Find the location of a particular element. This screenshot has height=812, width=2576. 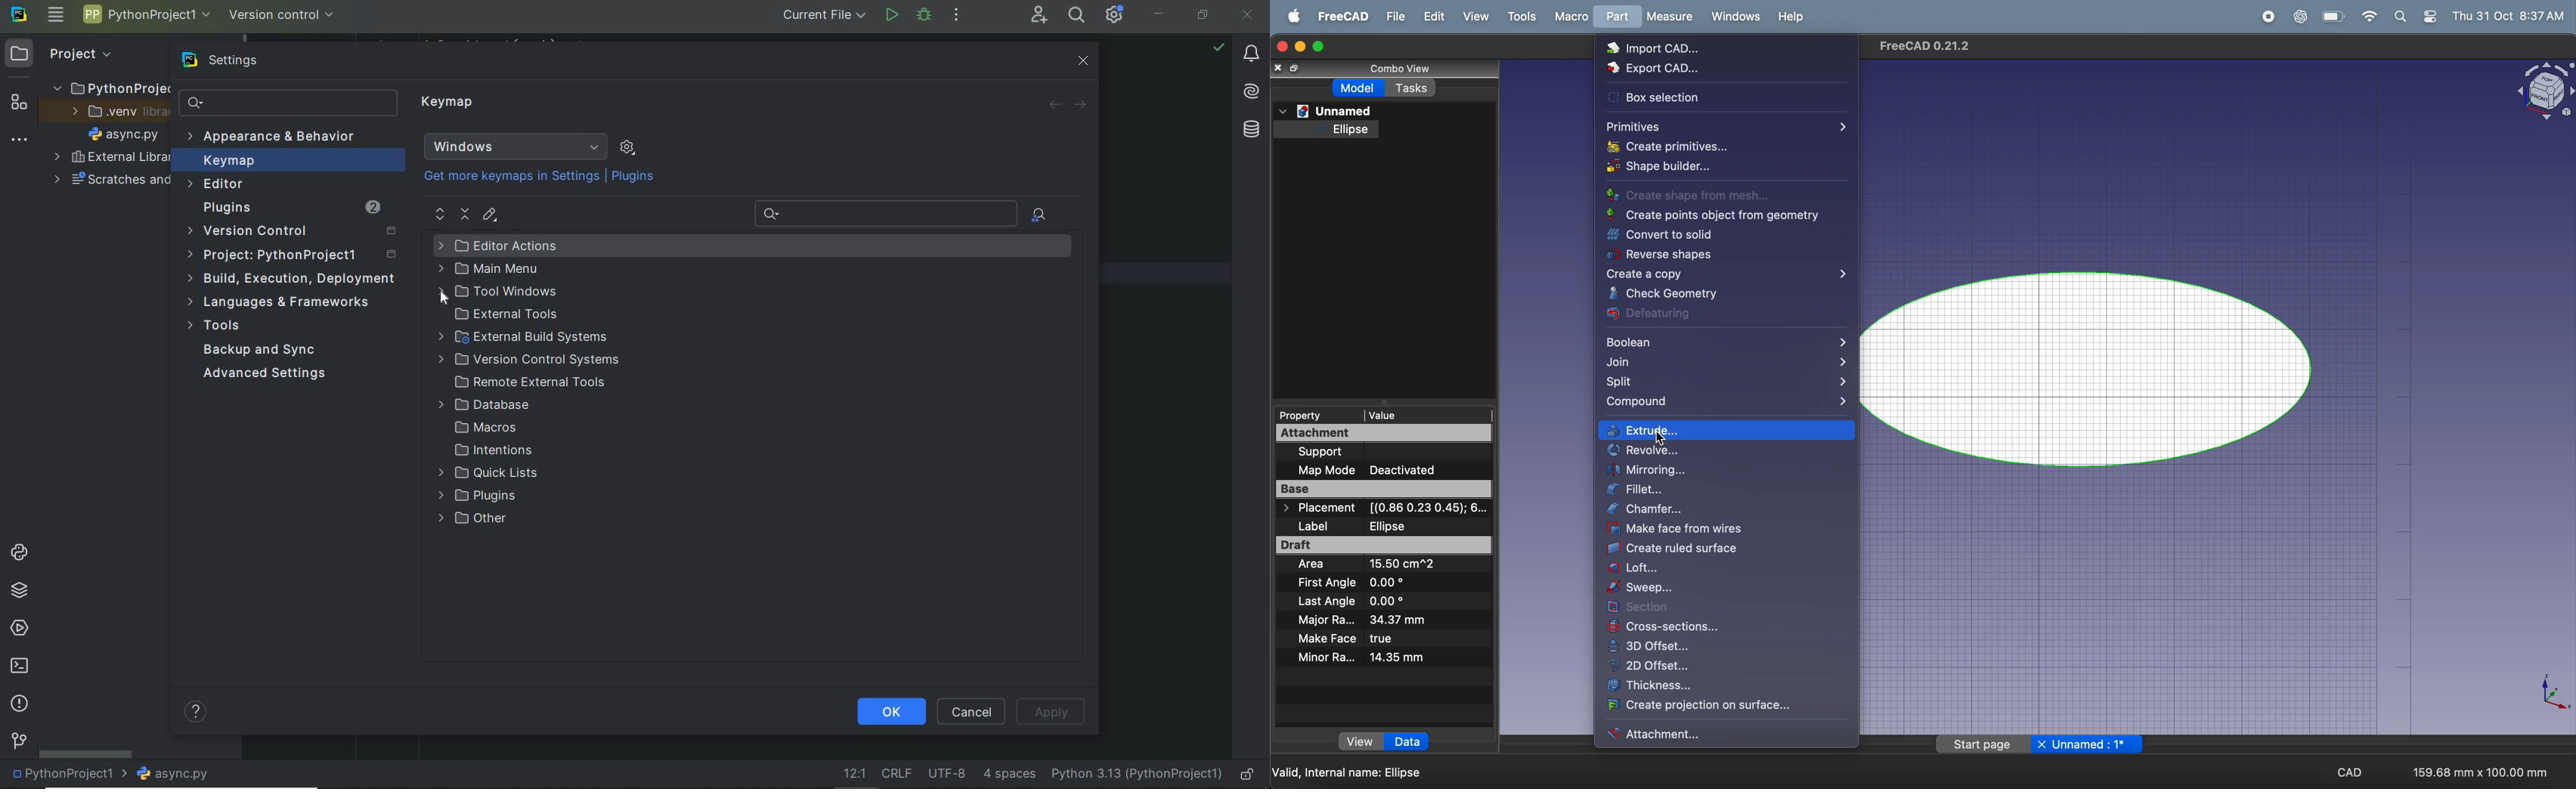

extrude is located at coordinates (1718, 430).